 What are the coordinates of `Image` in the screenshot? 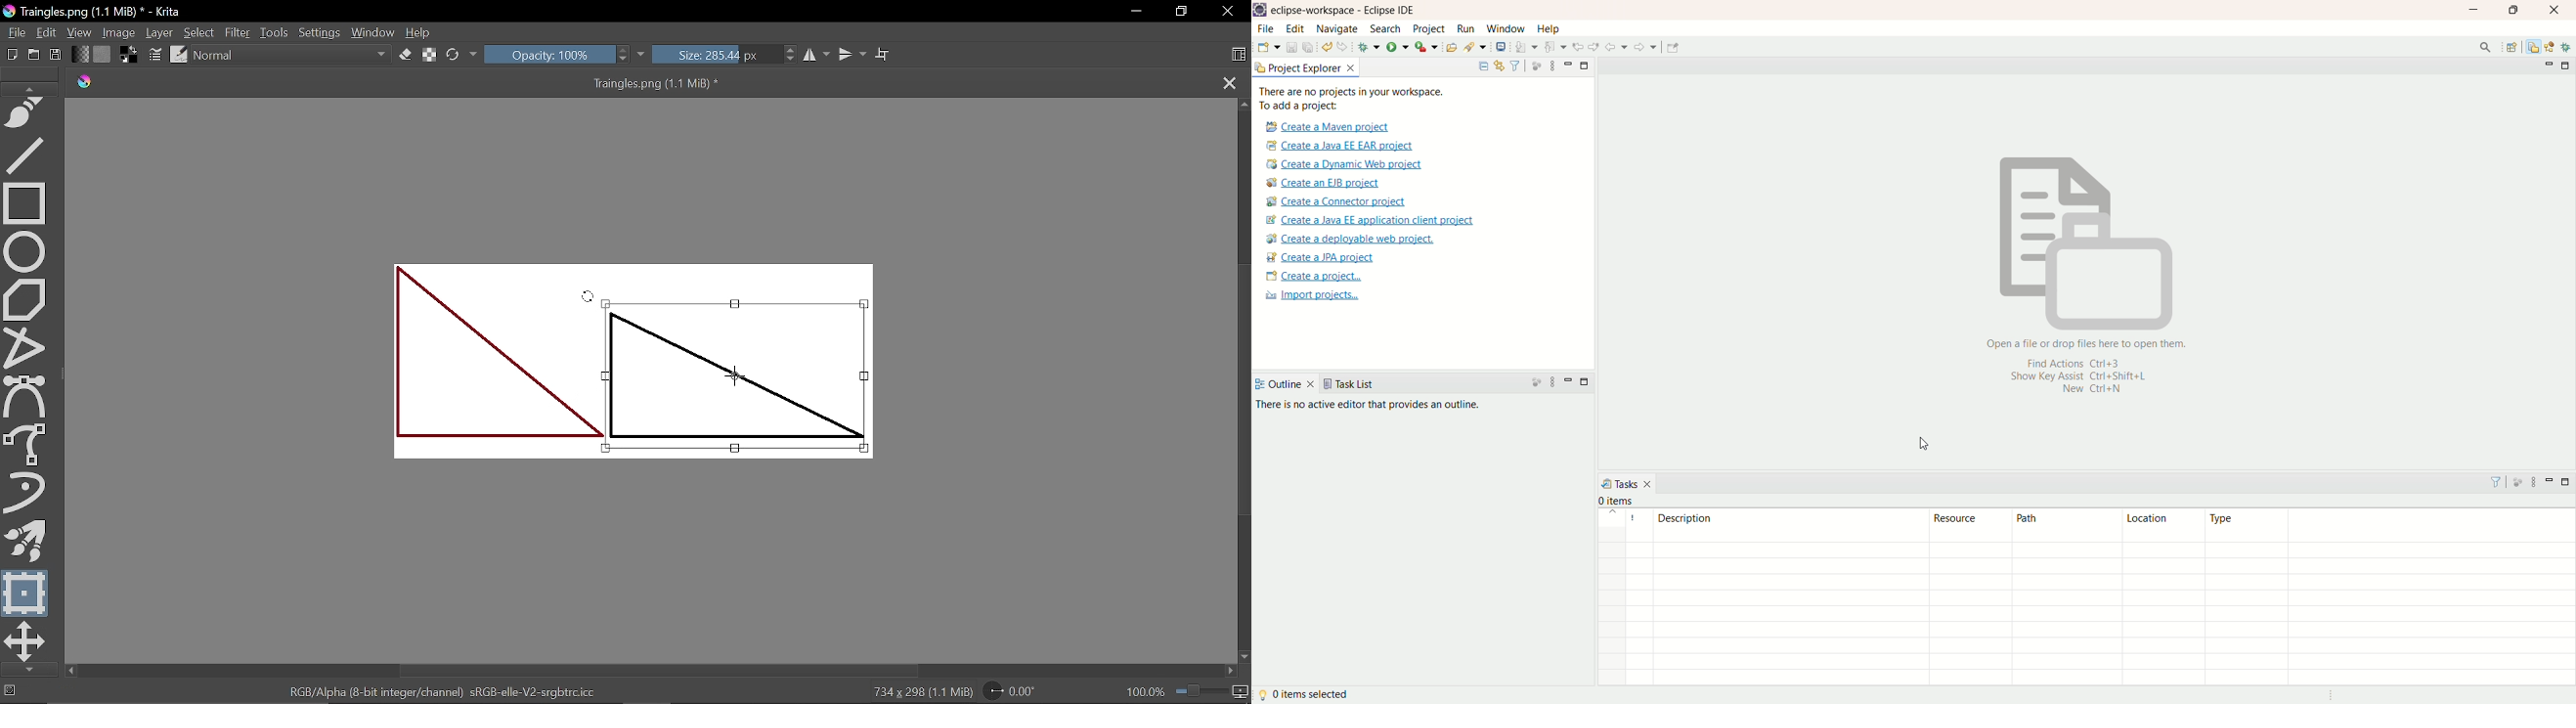 It's located at (120, 32).